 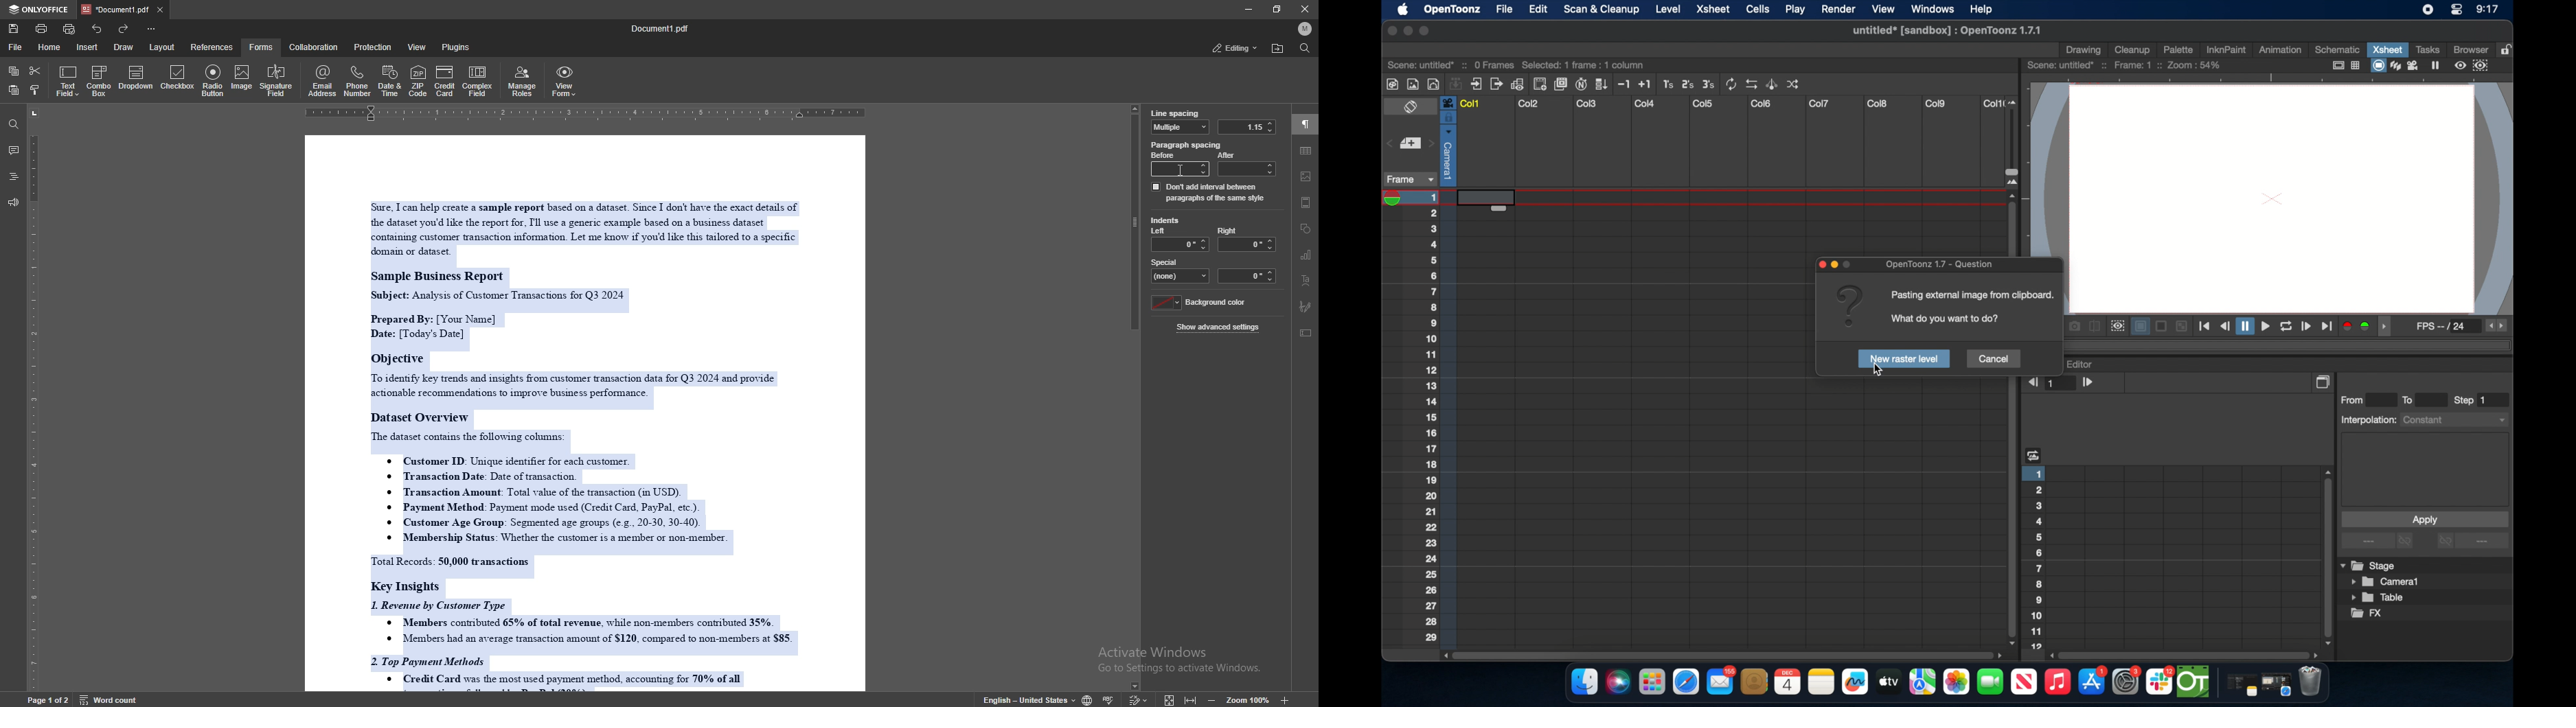 What do you see at coordinates (42, 28) in the screenshot?
I see `print` at bounding box center [42, 28].